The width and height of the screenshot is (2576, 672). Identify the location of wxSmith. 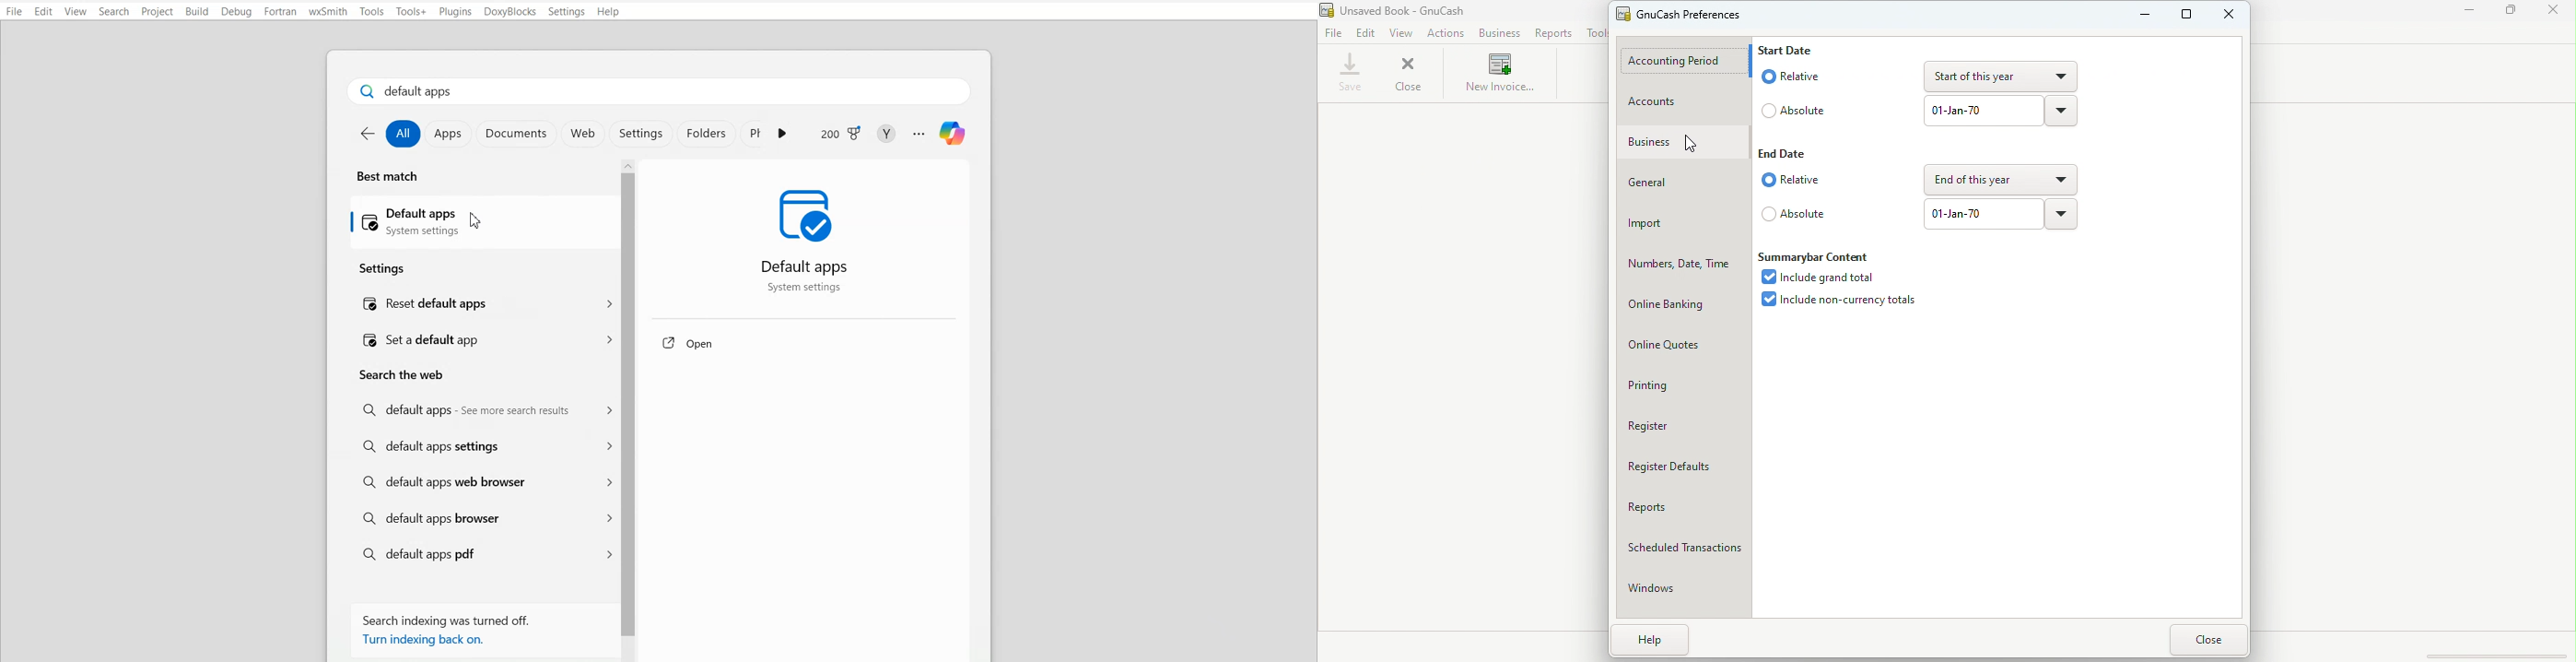
(328, 11).